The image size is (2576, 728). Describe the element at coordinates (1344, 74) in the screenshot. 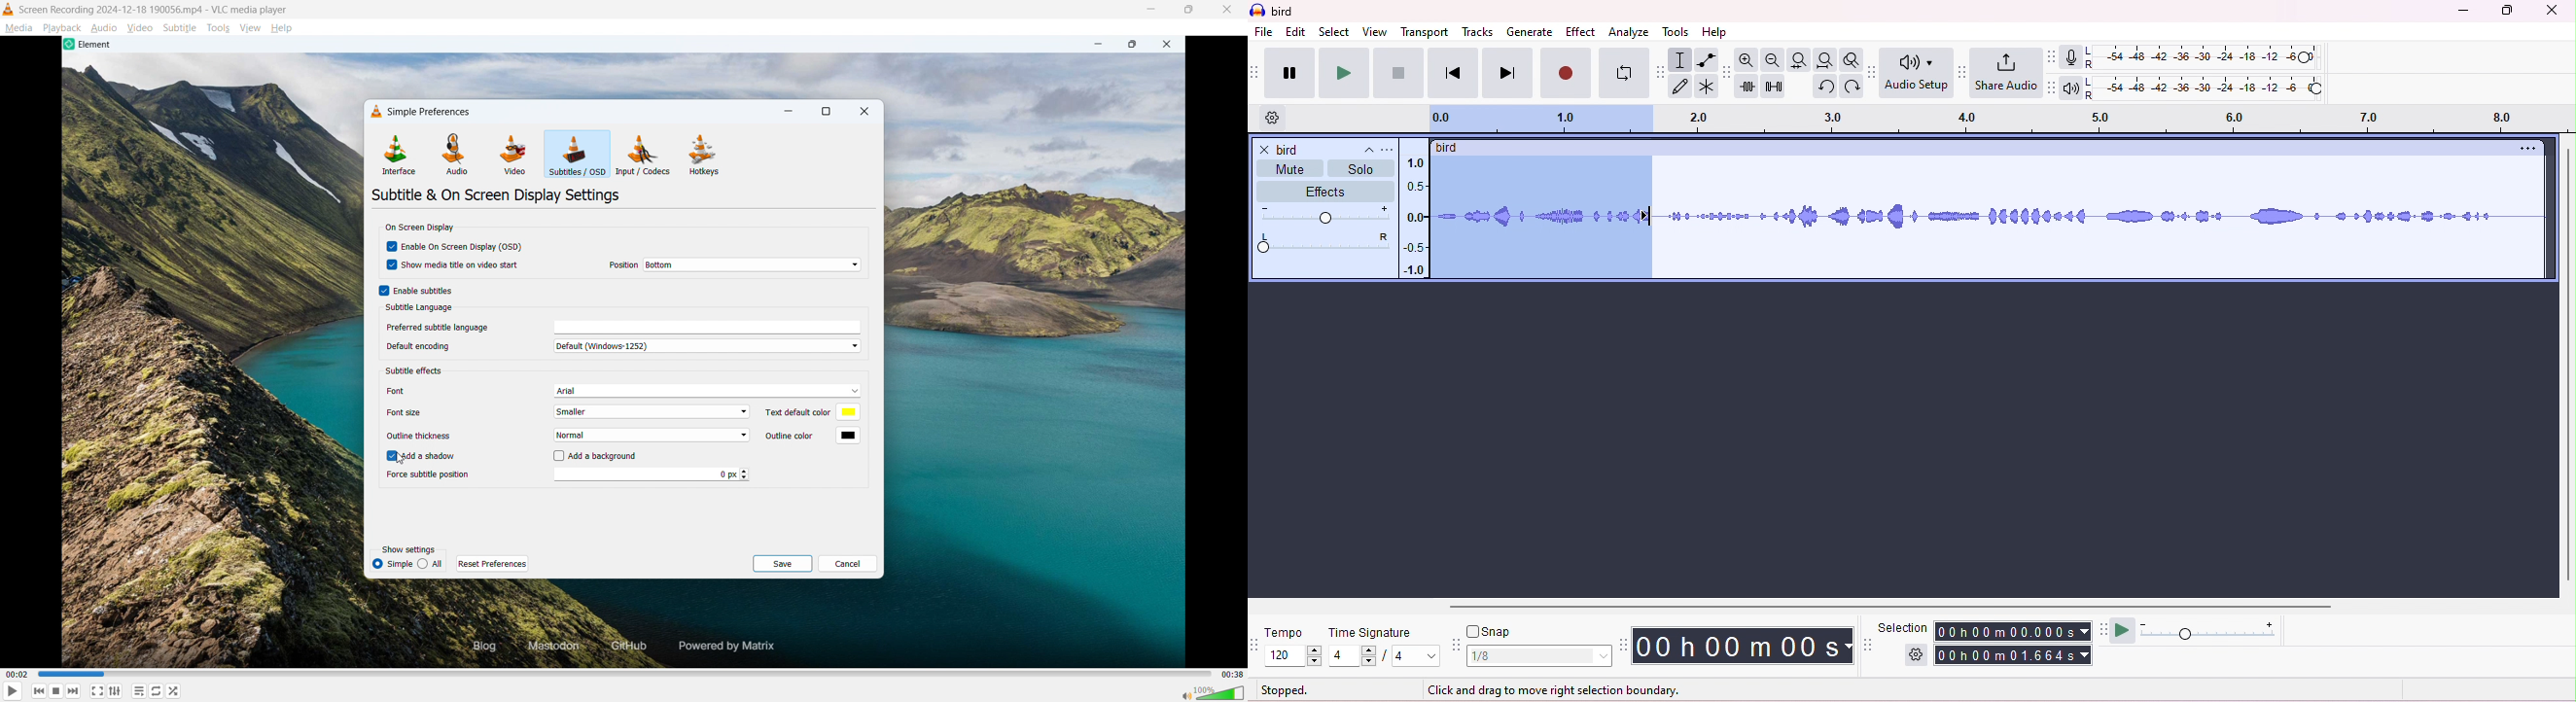

I see `play` at that location.